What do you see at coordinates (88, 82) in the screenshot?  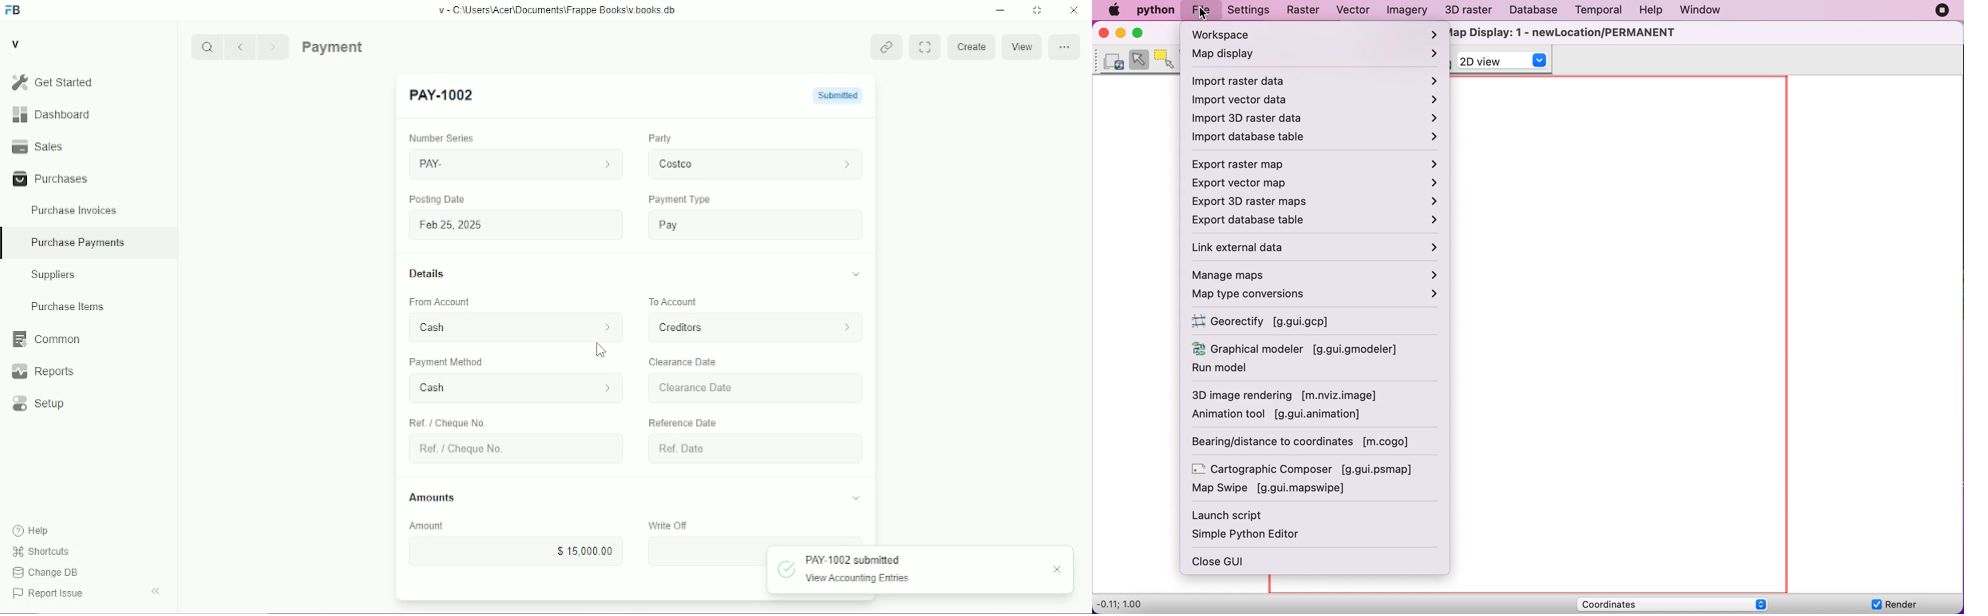 I see `Gel Started` at bounding box center [88, 82].